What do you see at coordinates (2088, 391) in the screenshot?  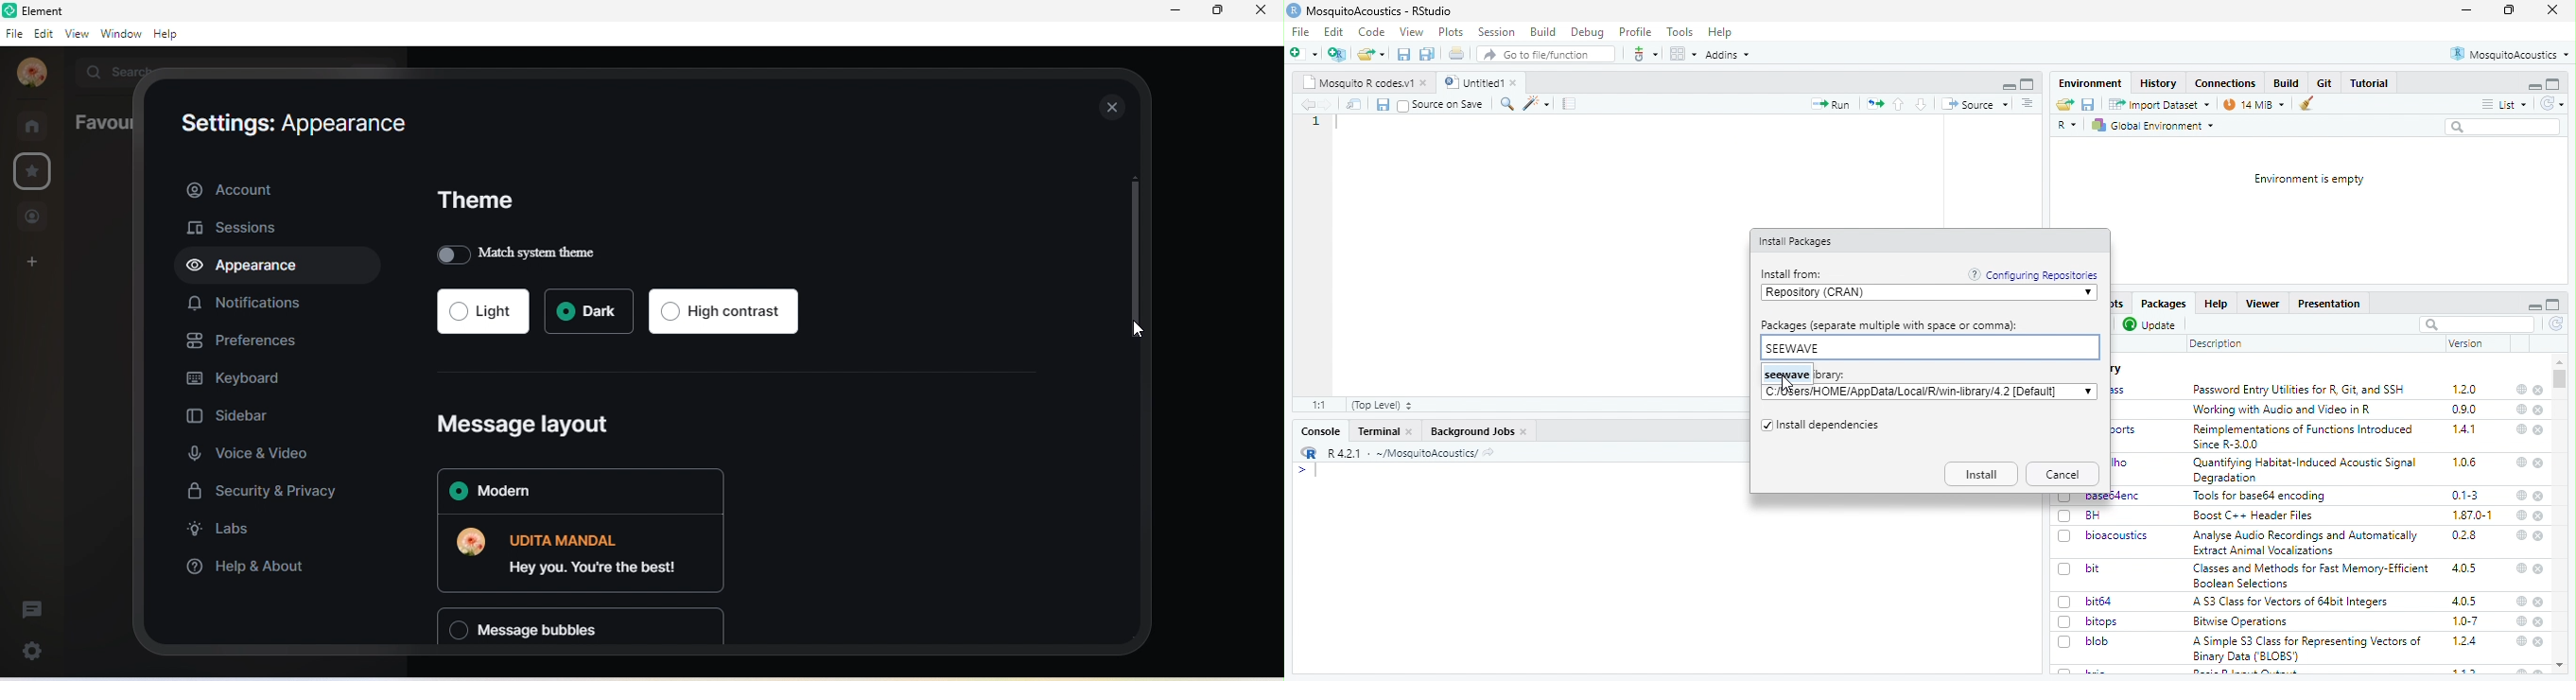 I see `Drop-down ` at bounding box center [2088, 391].